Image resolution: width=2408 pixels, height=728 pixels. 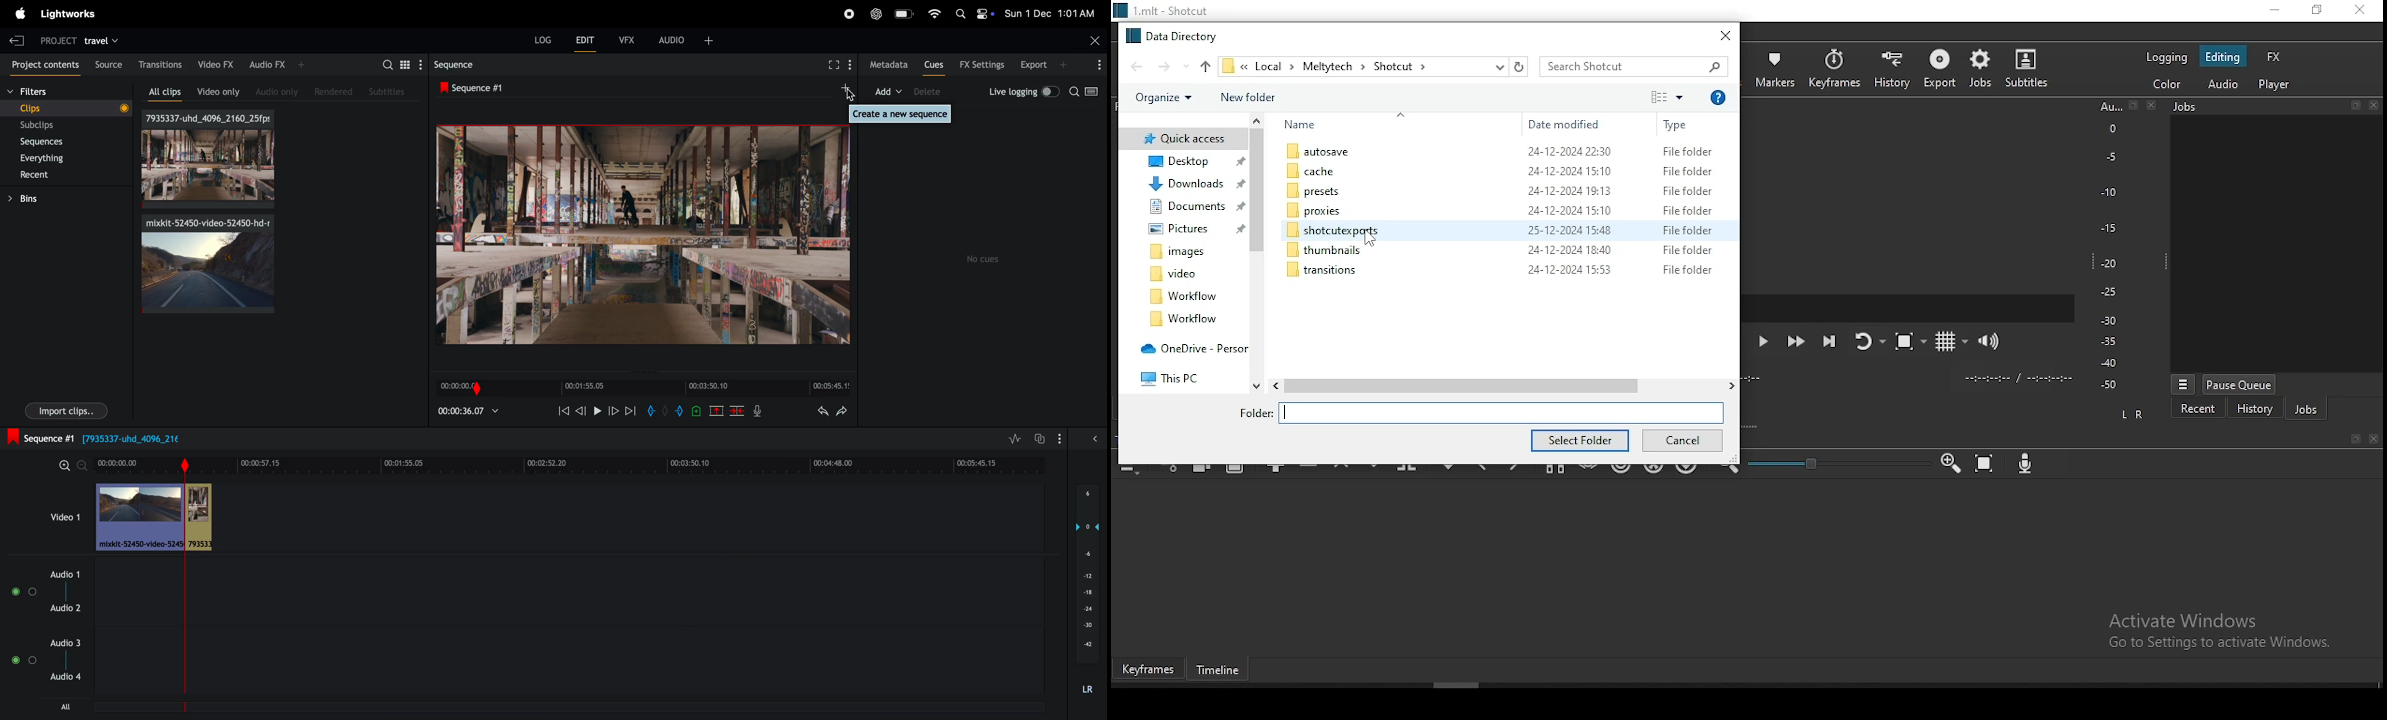 What do you see at coordinates (2241, 384) in the screenshot?
I see `pause queue` at bounding box center [2241, 384].